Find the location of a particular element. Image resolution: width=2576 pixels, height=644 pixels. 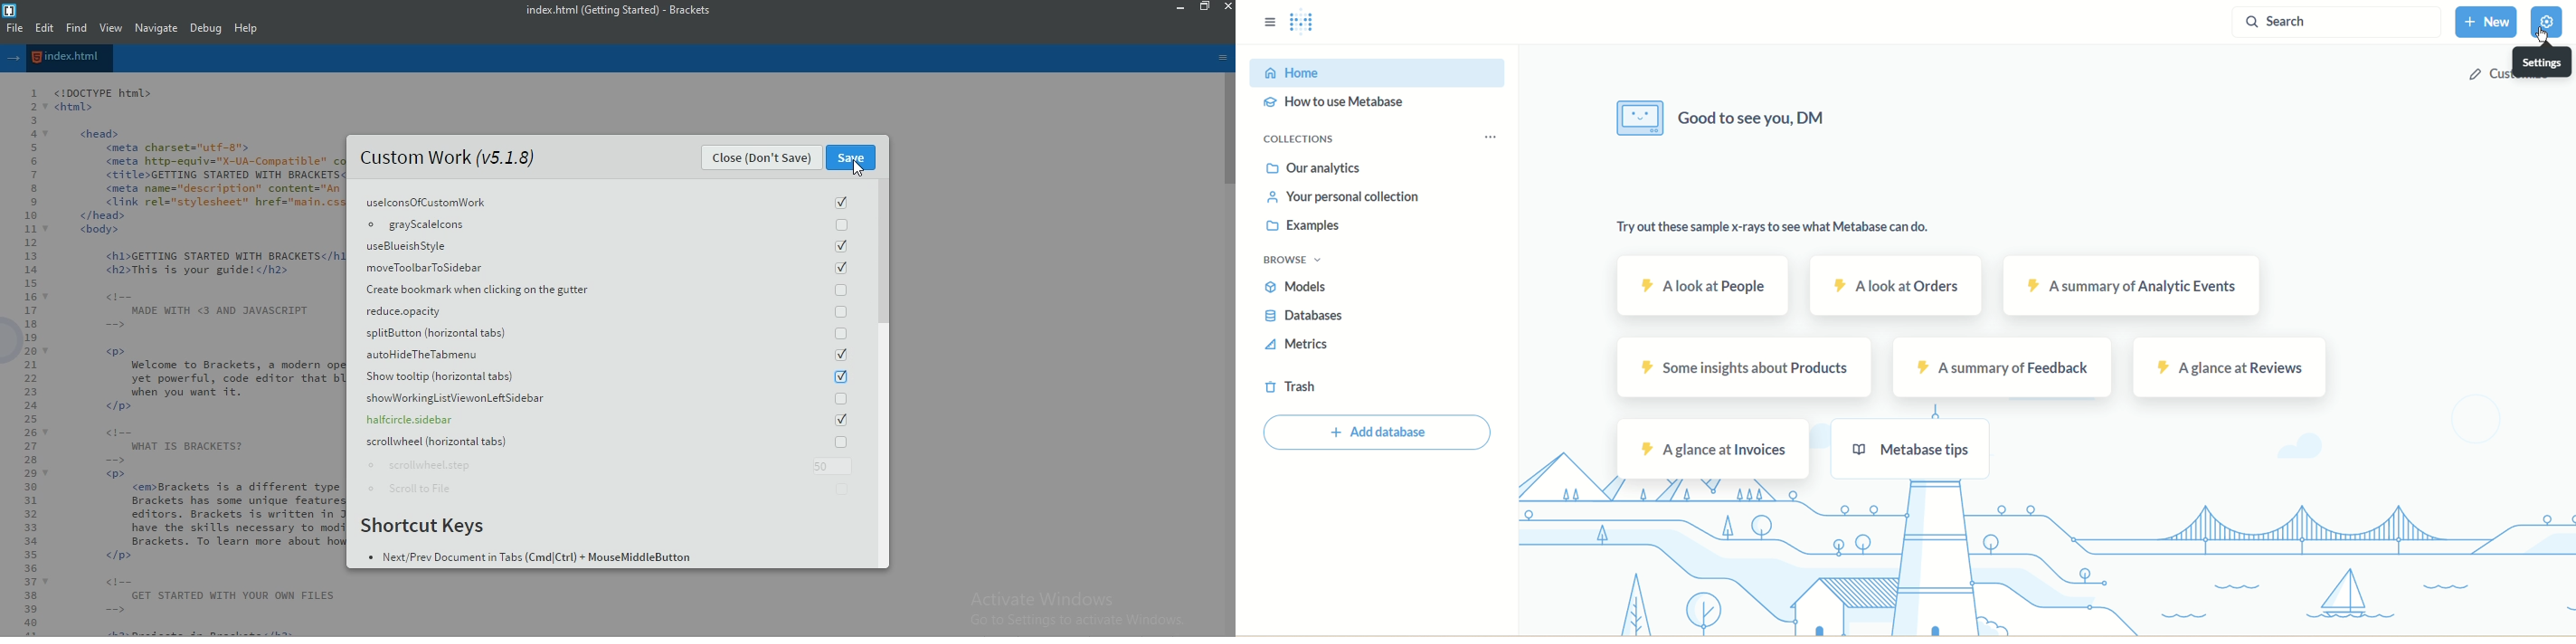

Cursor is located at coordinates (859, 167).